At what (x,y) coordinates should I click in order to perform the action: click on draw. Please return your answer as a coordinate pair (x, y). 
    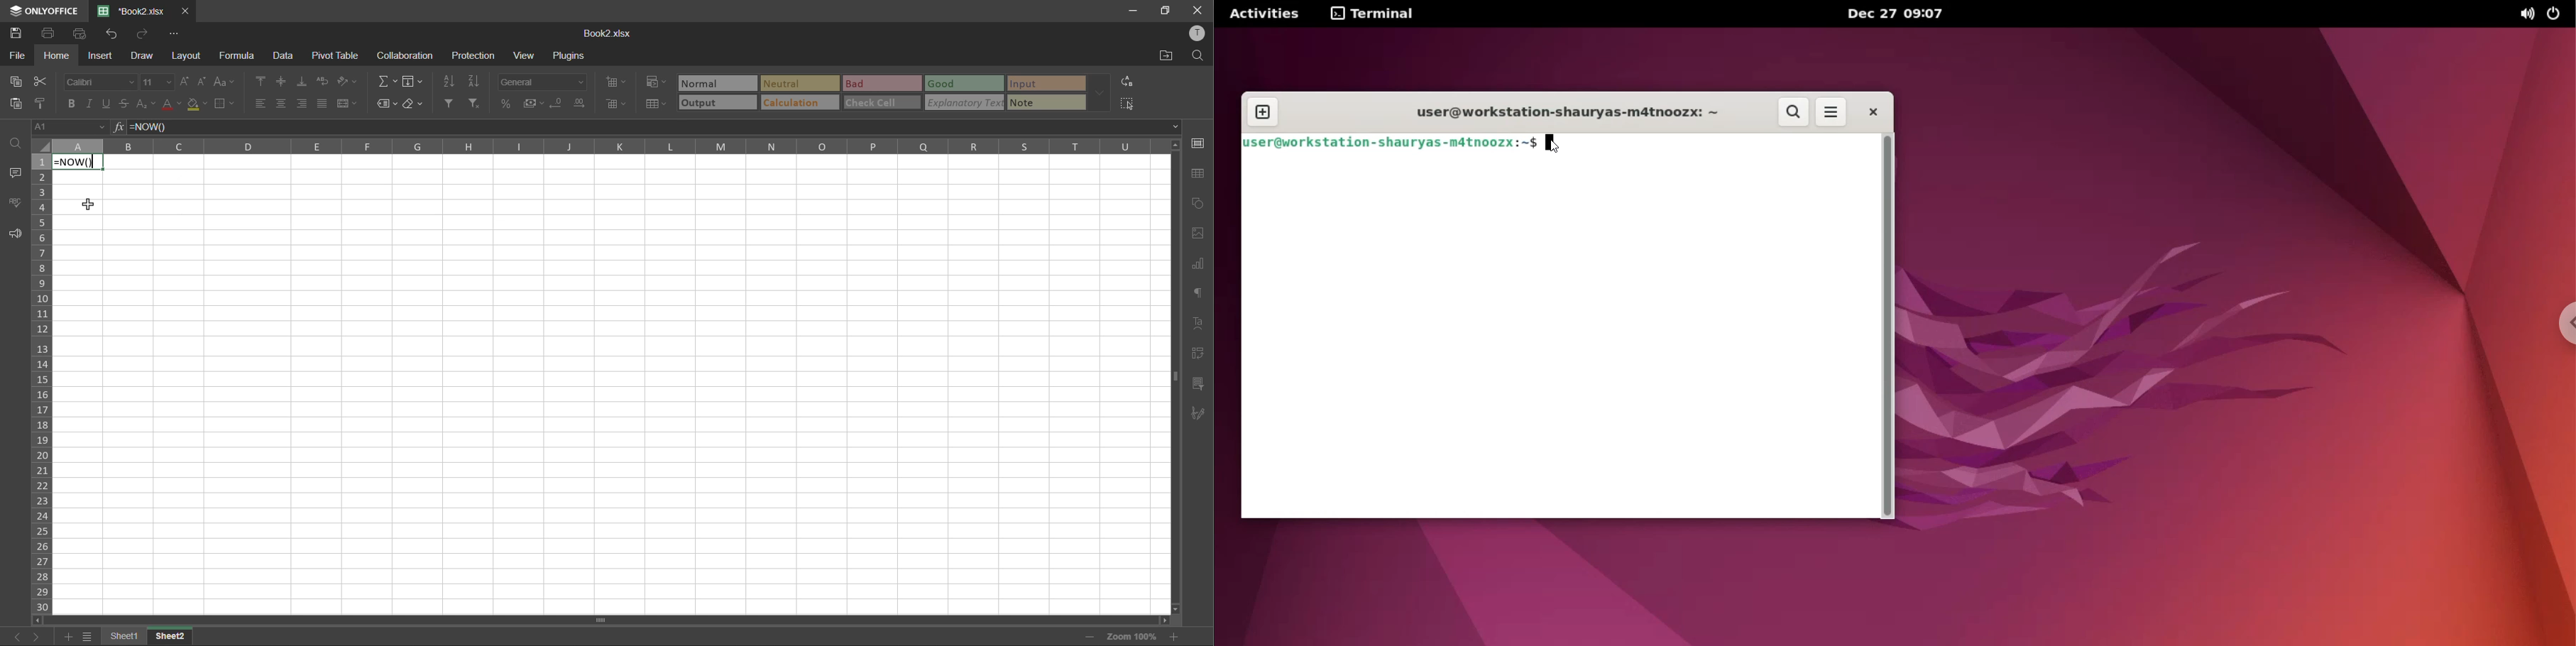
    Looking at the image, I should click on (142, 58).